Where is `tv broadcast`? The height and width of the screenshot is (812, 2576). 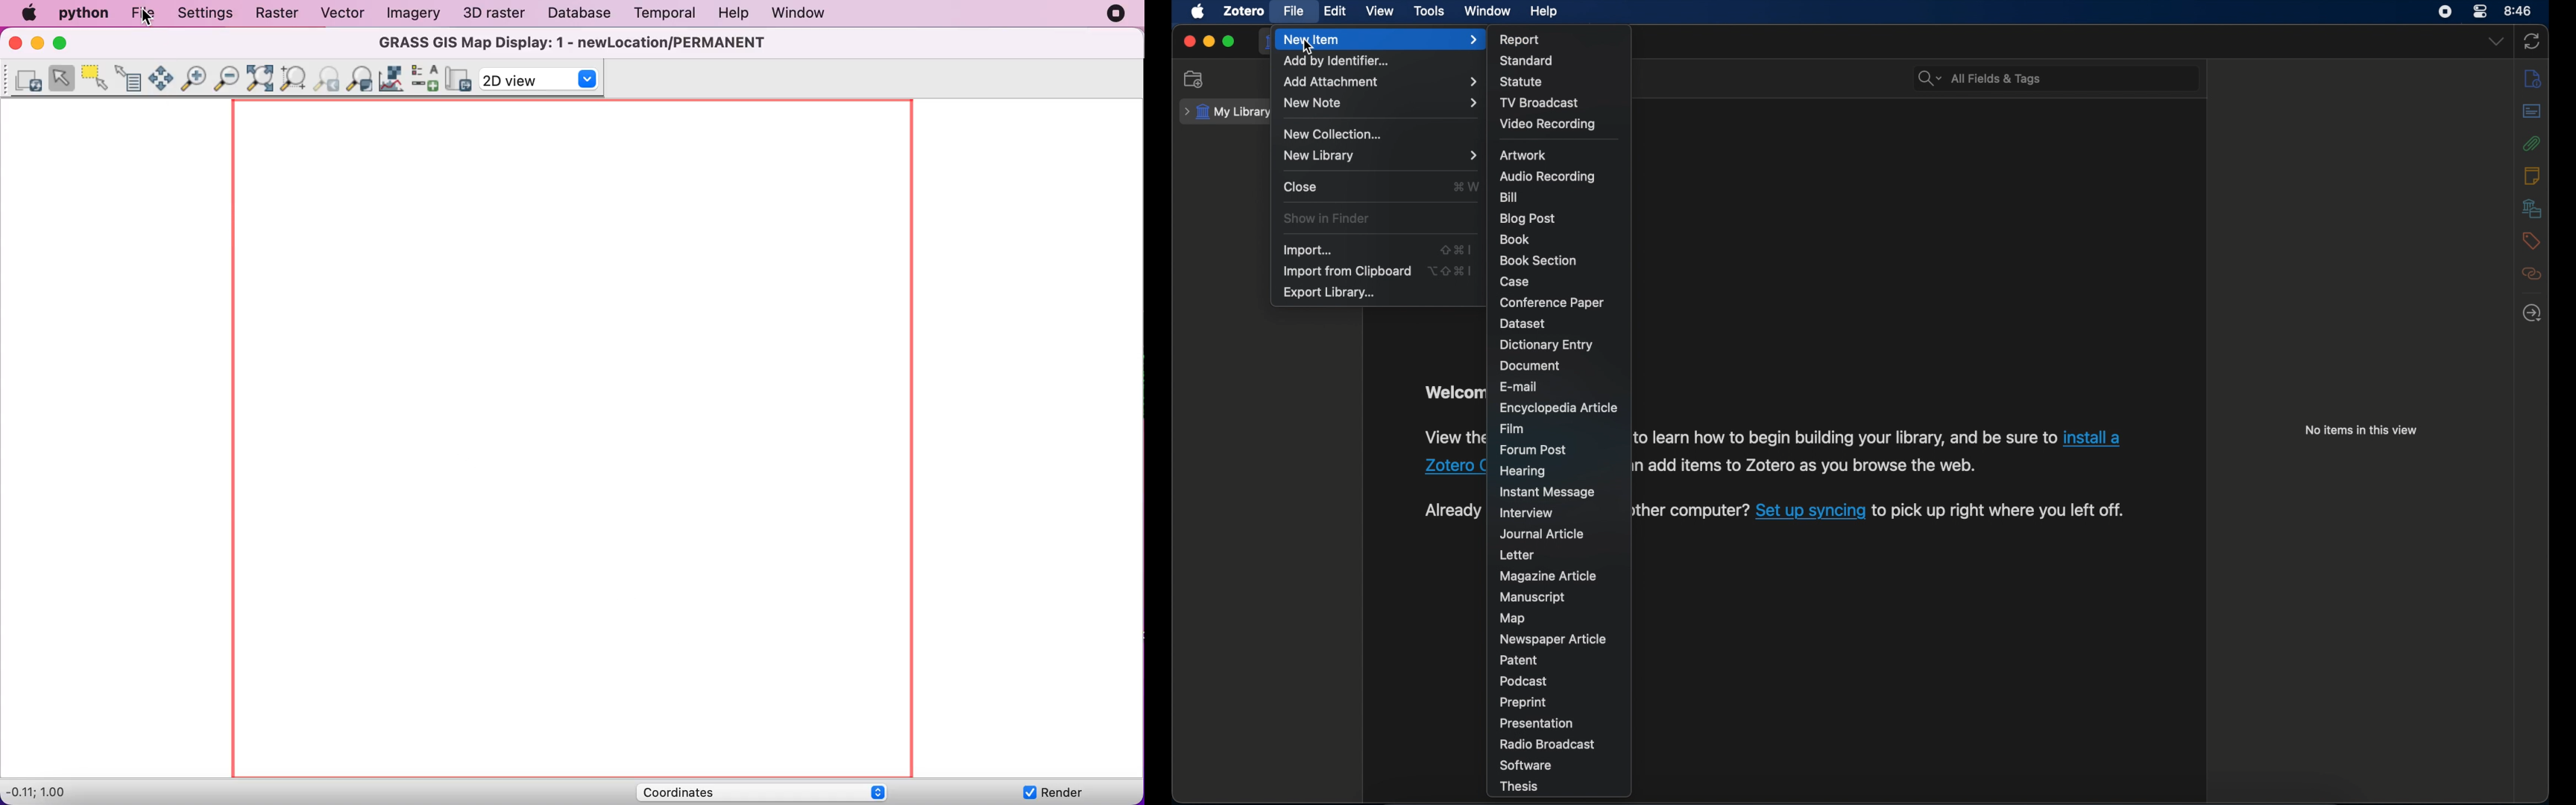 tv broadcast is located at coordinates (1540, 101).